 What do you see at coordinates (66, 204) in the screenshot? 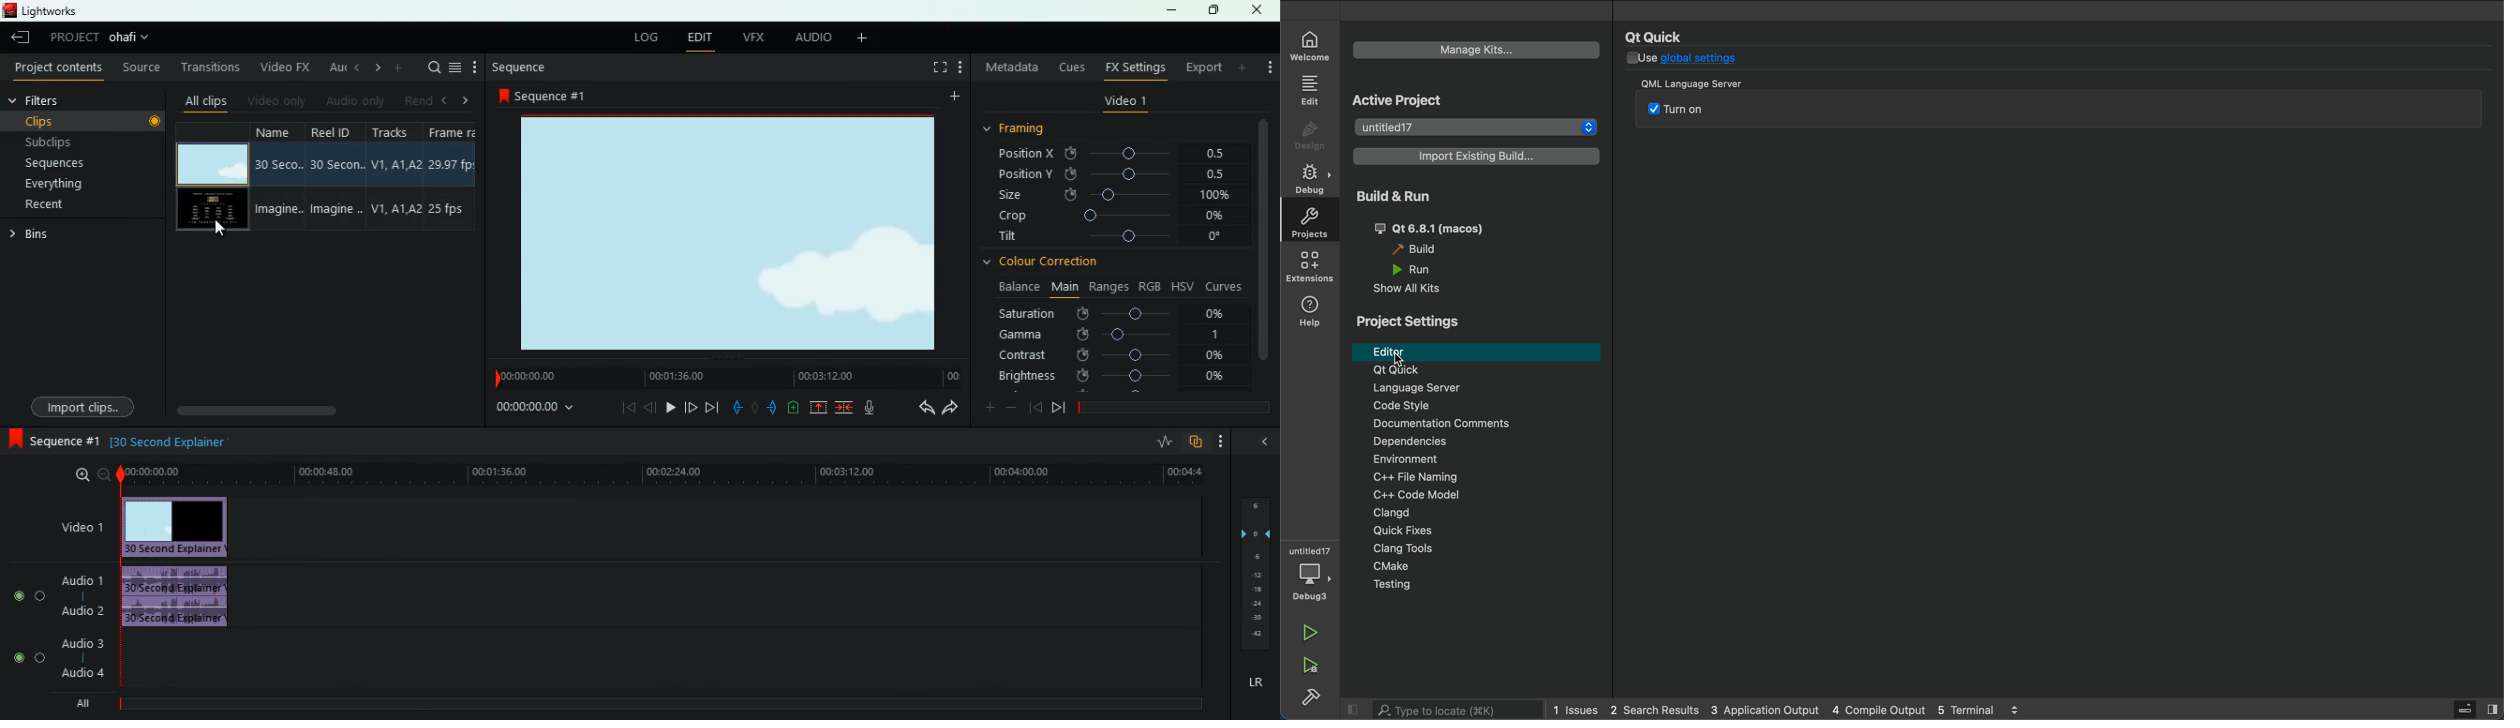
I see `recent` at bounding box center [66, 204].